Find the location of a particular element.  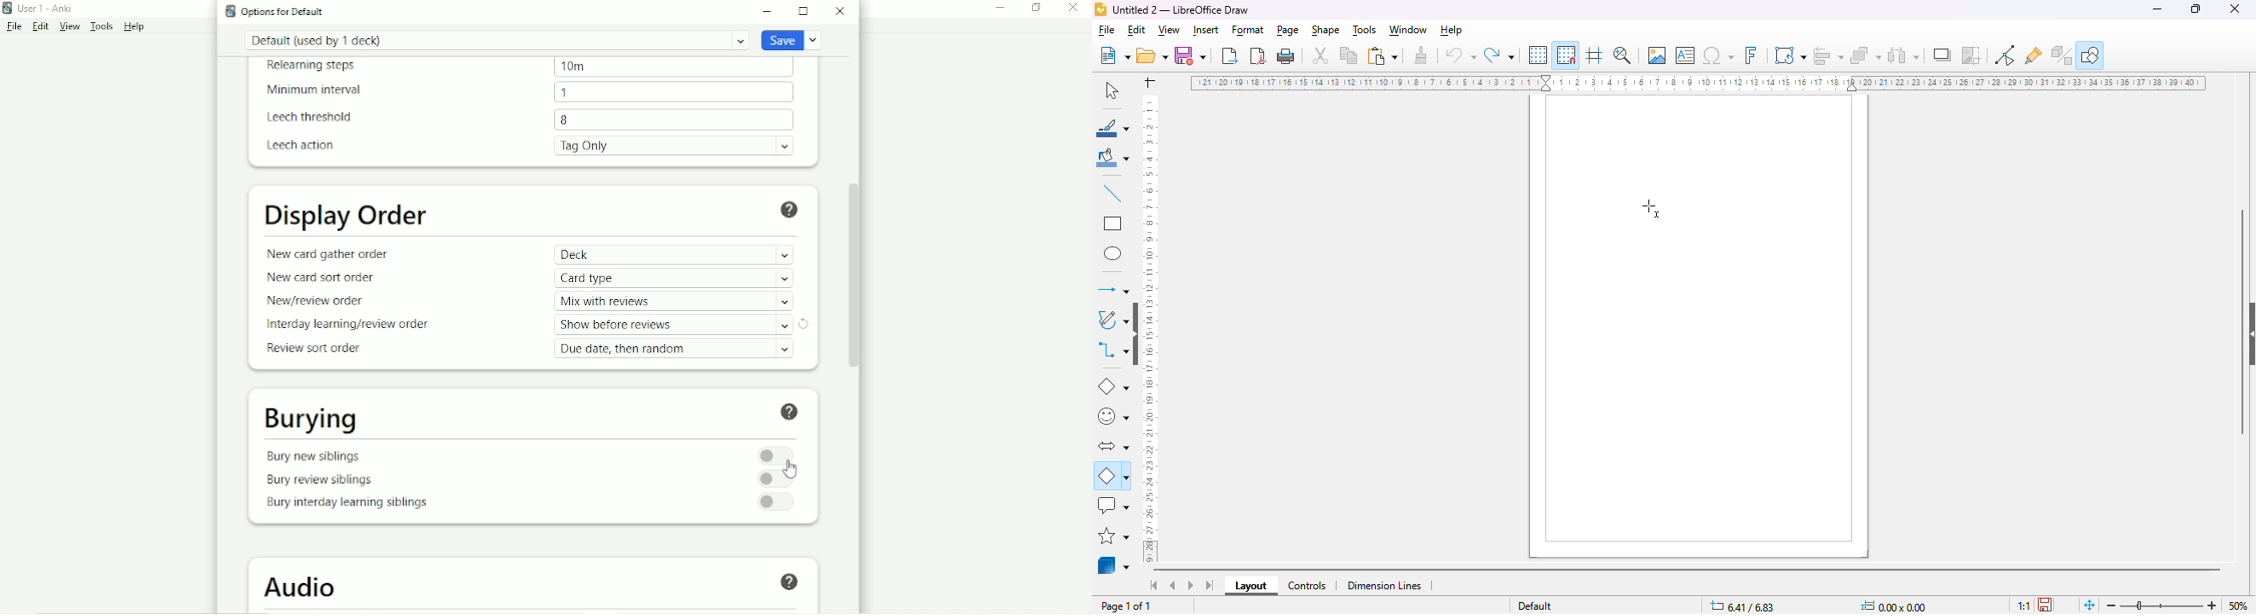

Toggle on/off is located at coordinates (775, 479).